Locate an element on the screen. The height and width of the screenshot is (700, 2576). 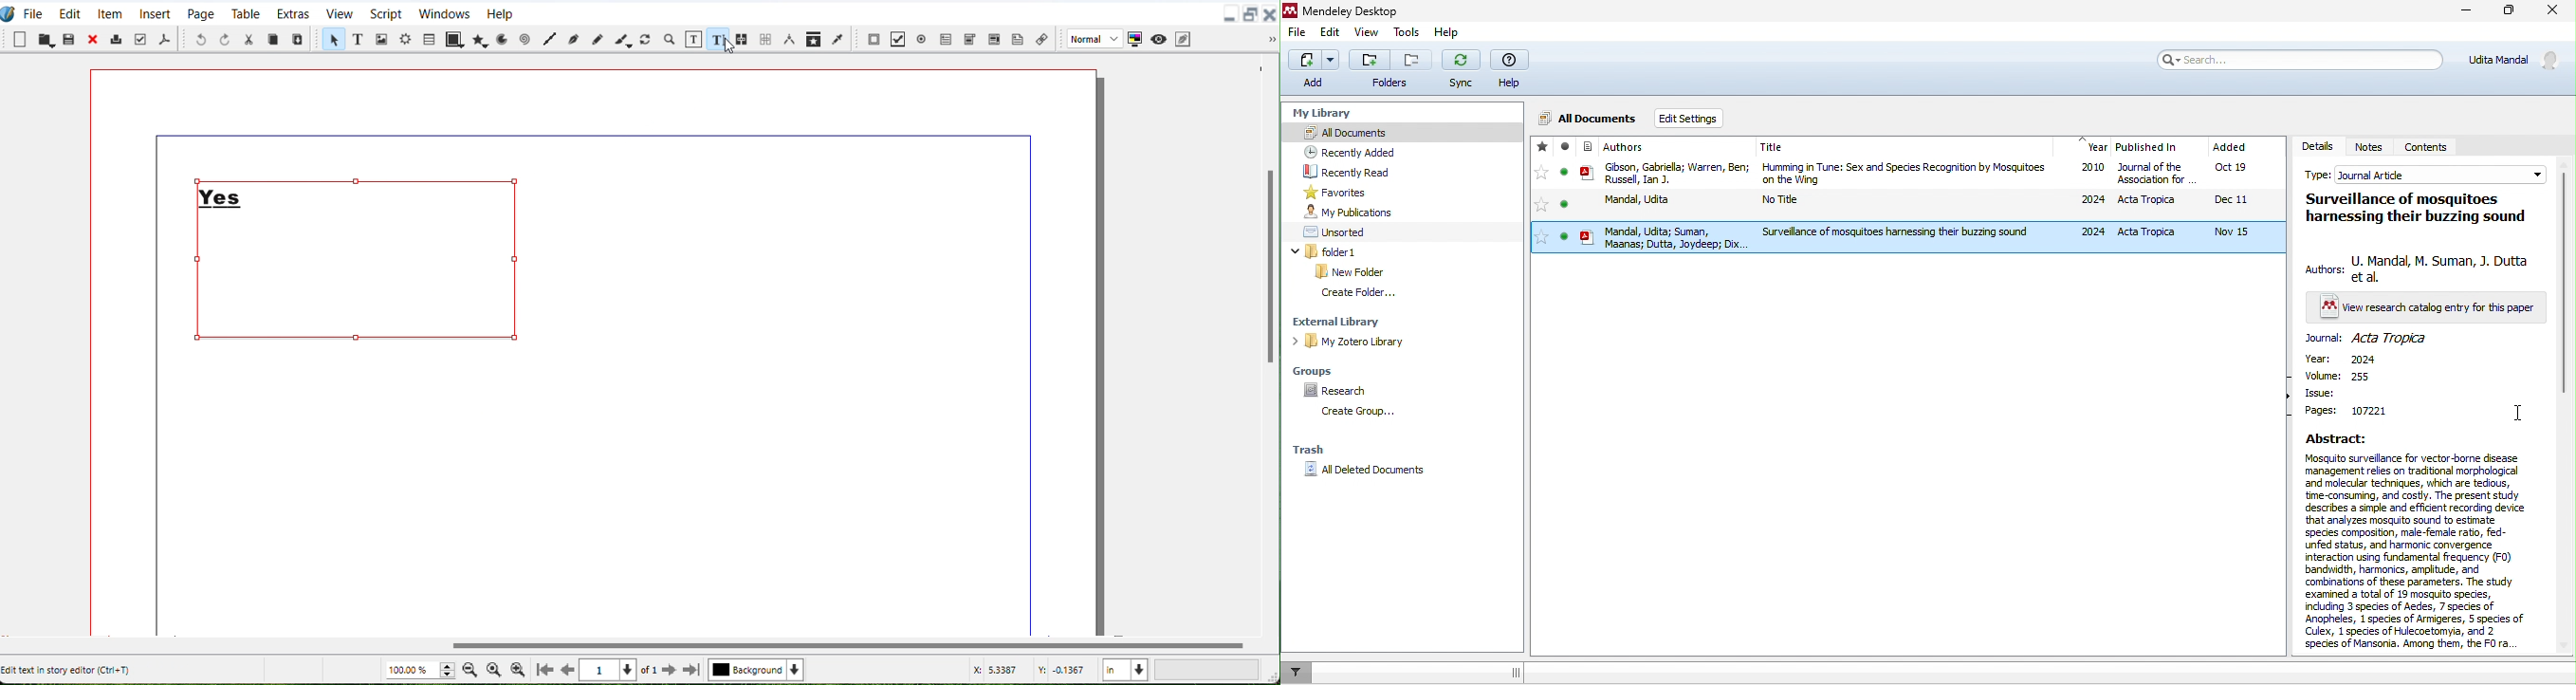
maximize is located at coordinates (2511, 10).